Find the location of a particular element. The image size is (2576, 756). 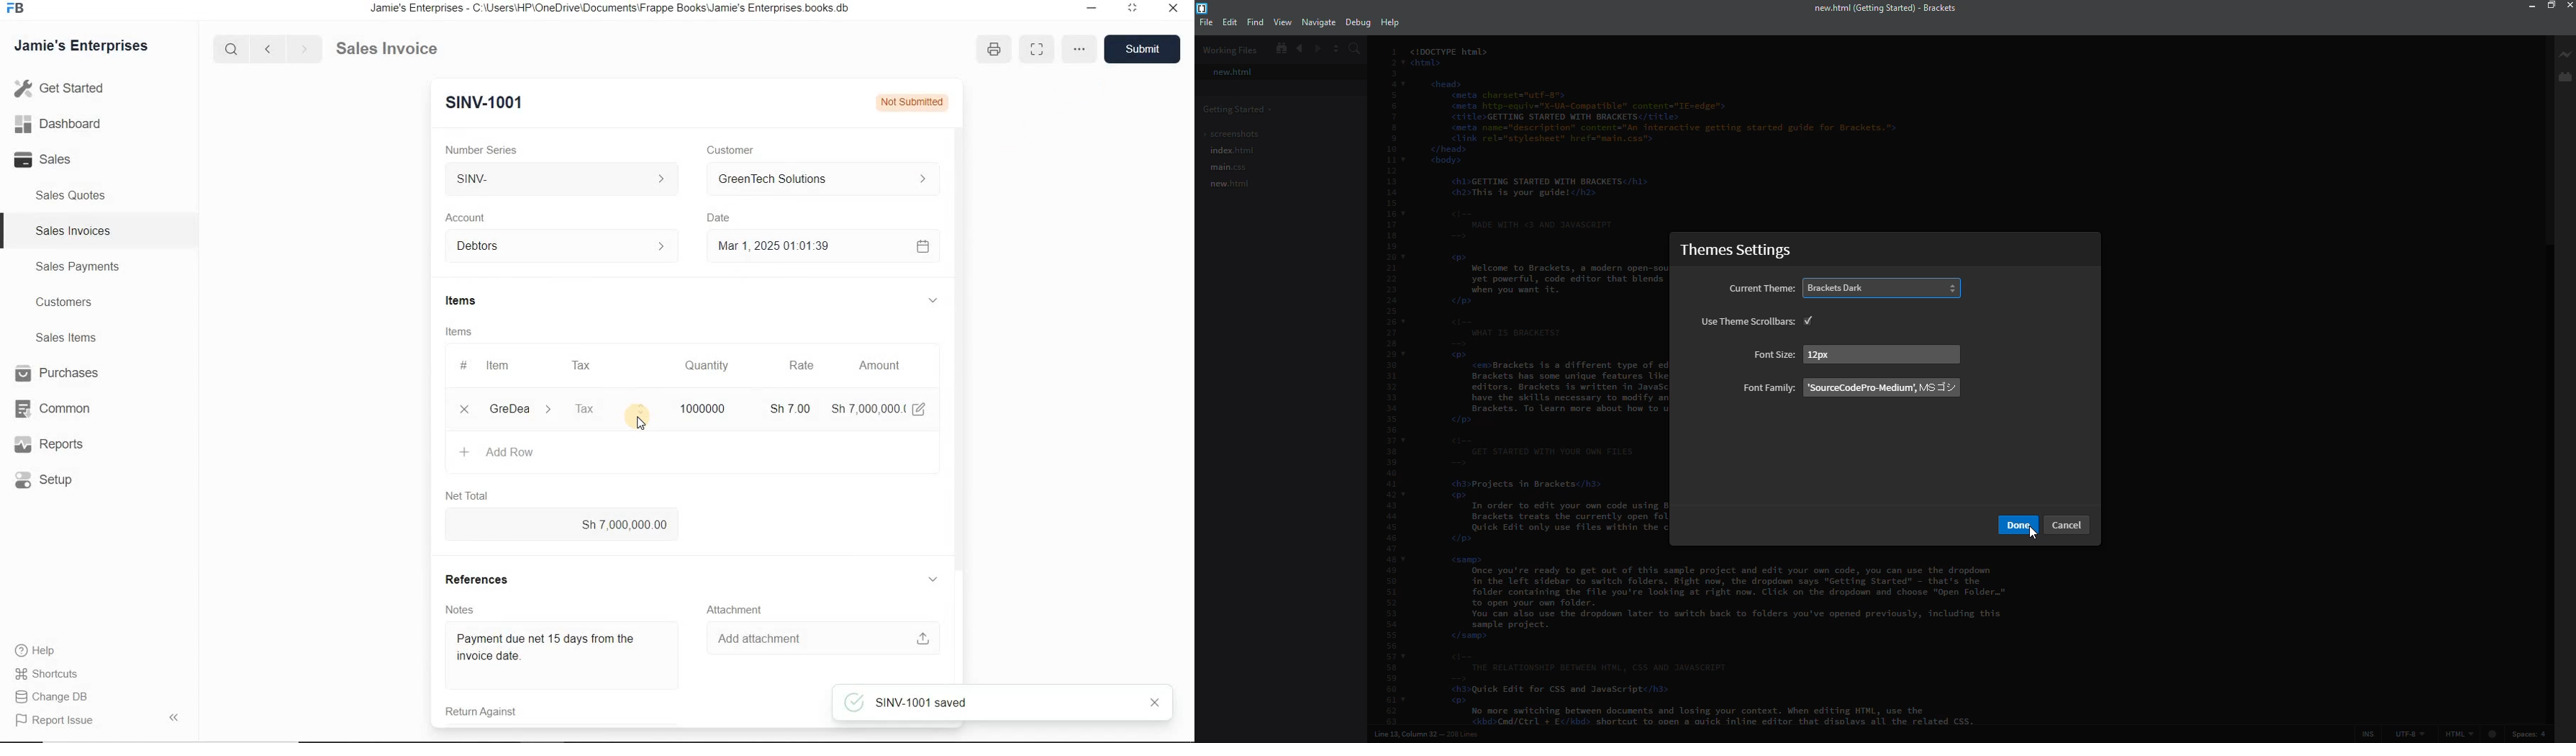

new is located at coordinates (1228, 184).